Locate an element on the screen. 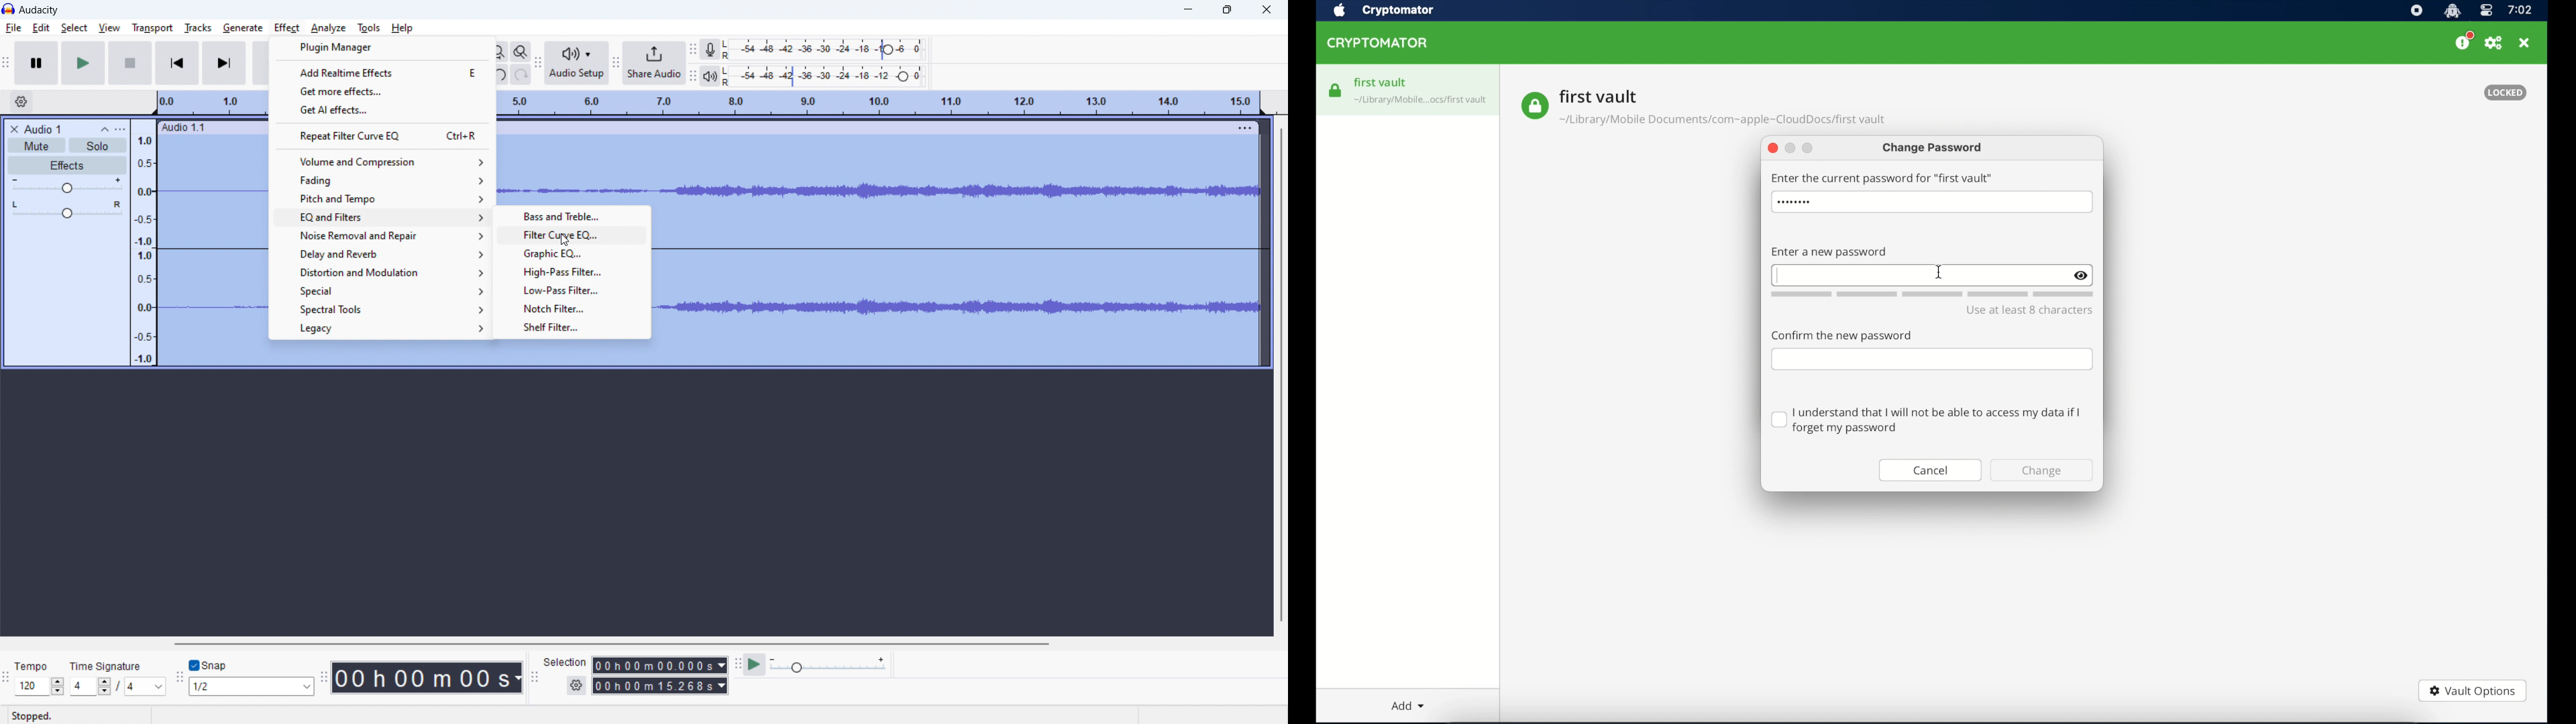 The width and height of the screenshot is (2576, 728). noise removal and repair is located at coordinates (380, 235).